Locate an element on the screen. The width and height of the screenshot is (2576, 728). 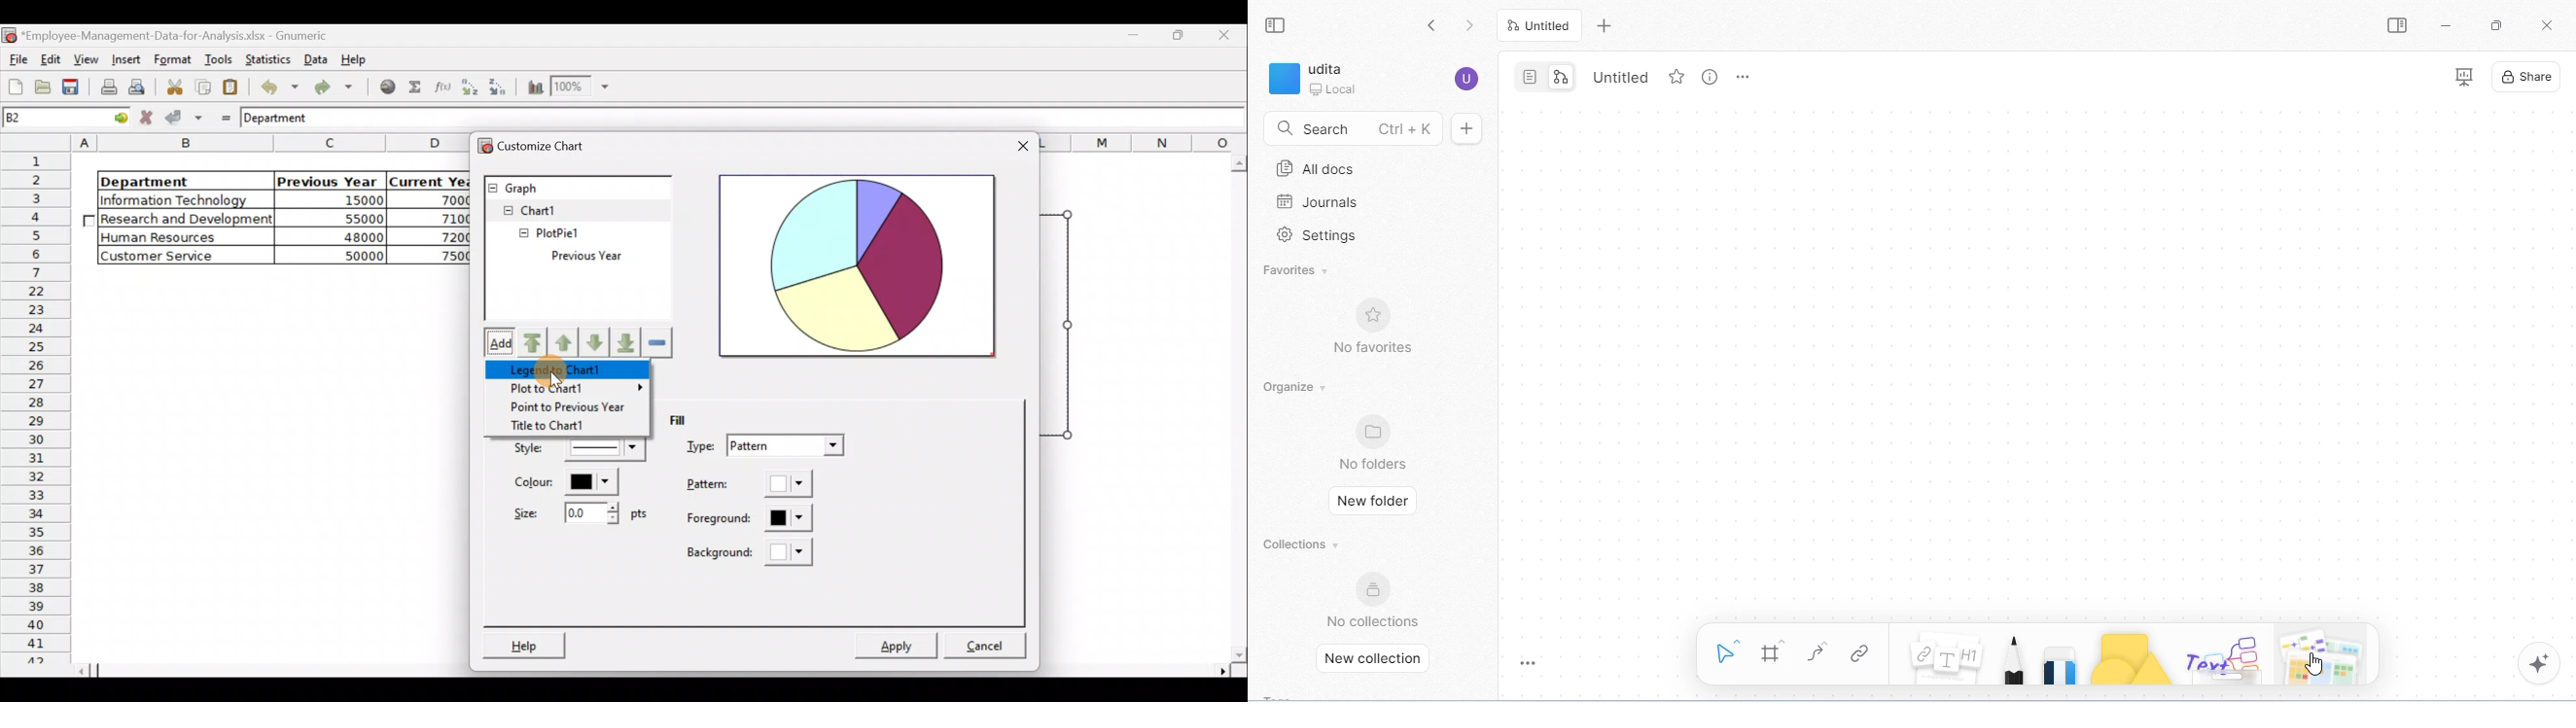
pencil is located at coordinates (2014, 659).